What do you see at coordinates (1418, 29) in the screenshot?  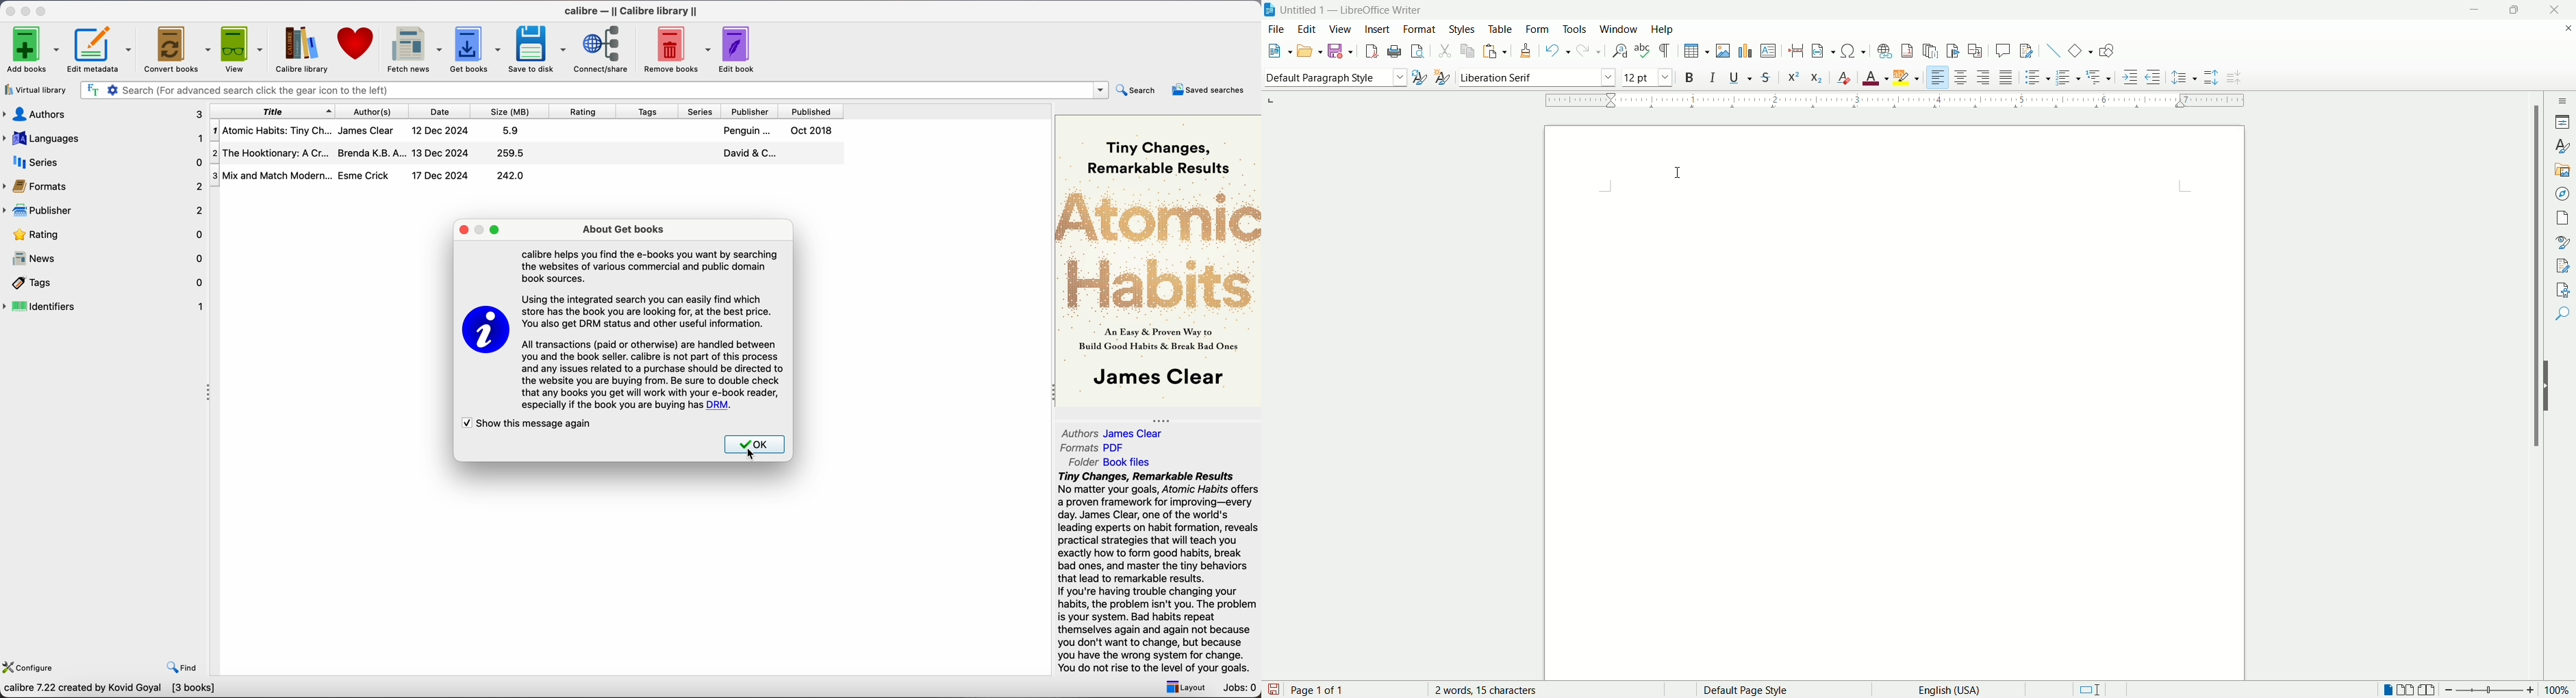 I see `format` at bounding box center [1418, 29].